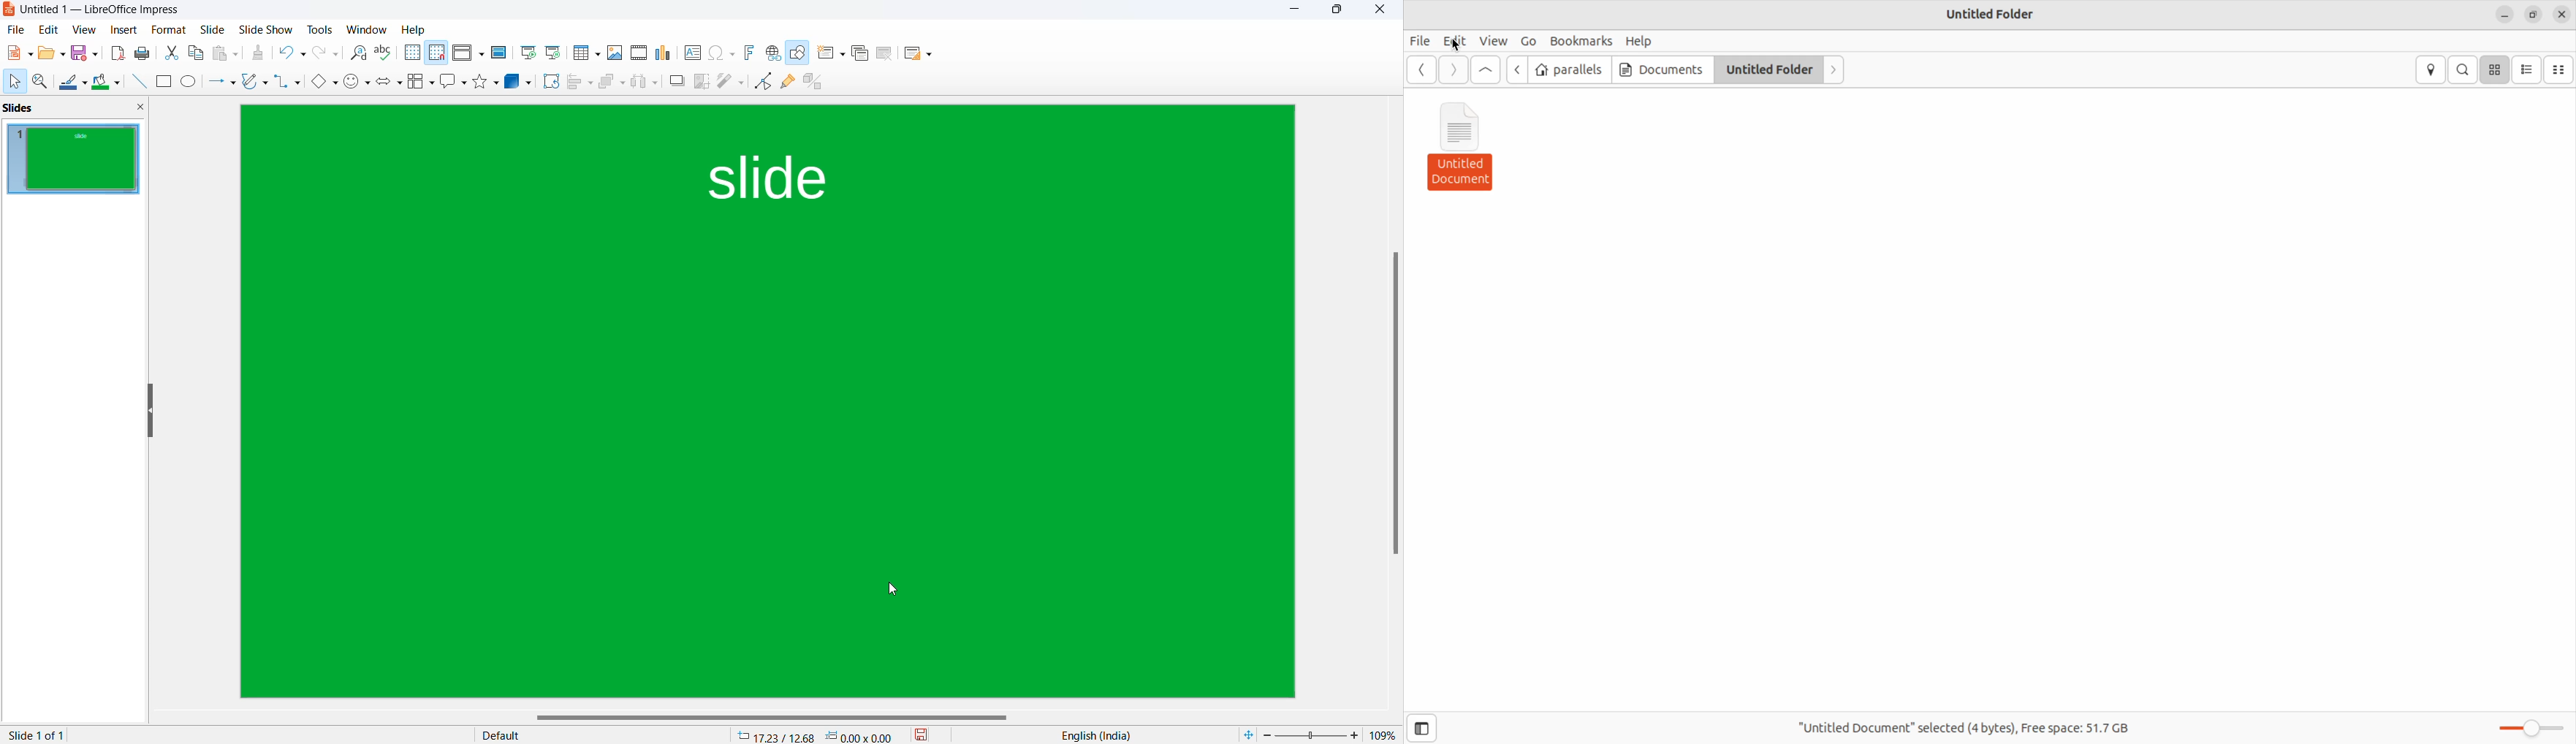  What do you see at coordinates (436, 54) in the screenshot?
I see `snap to grid` at bounding box center [436, 54].